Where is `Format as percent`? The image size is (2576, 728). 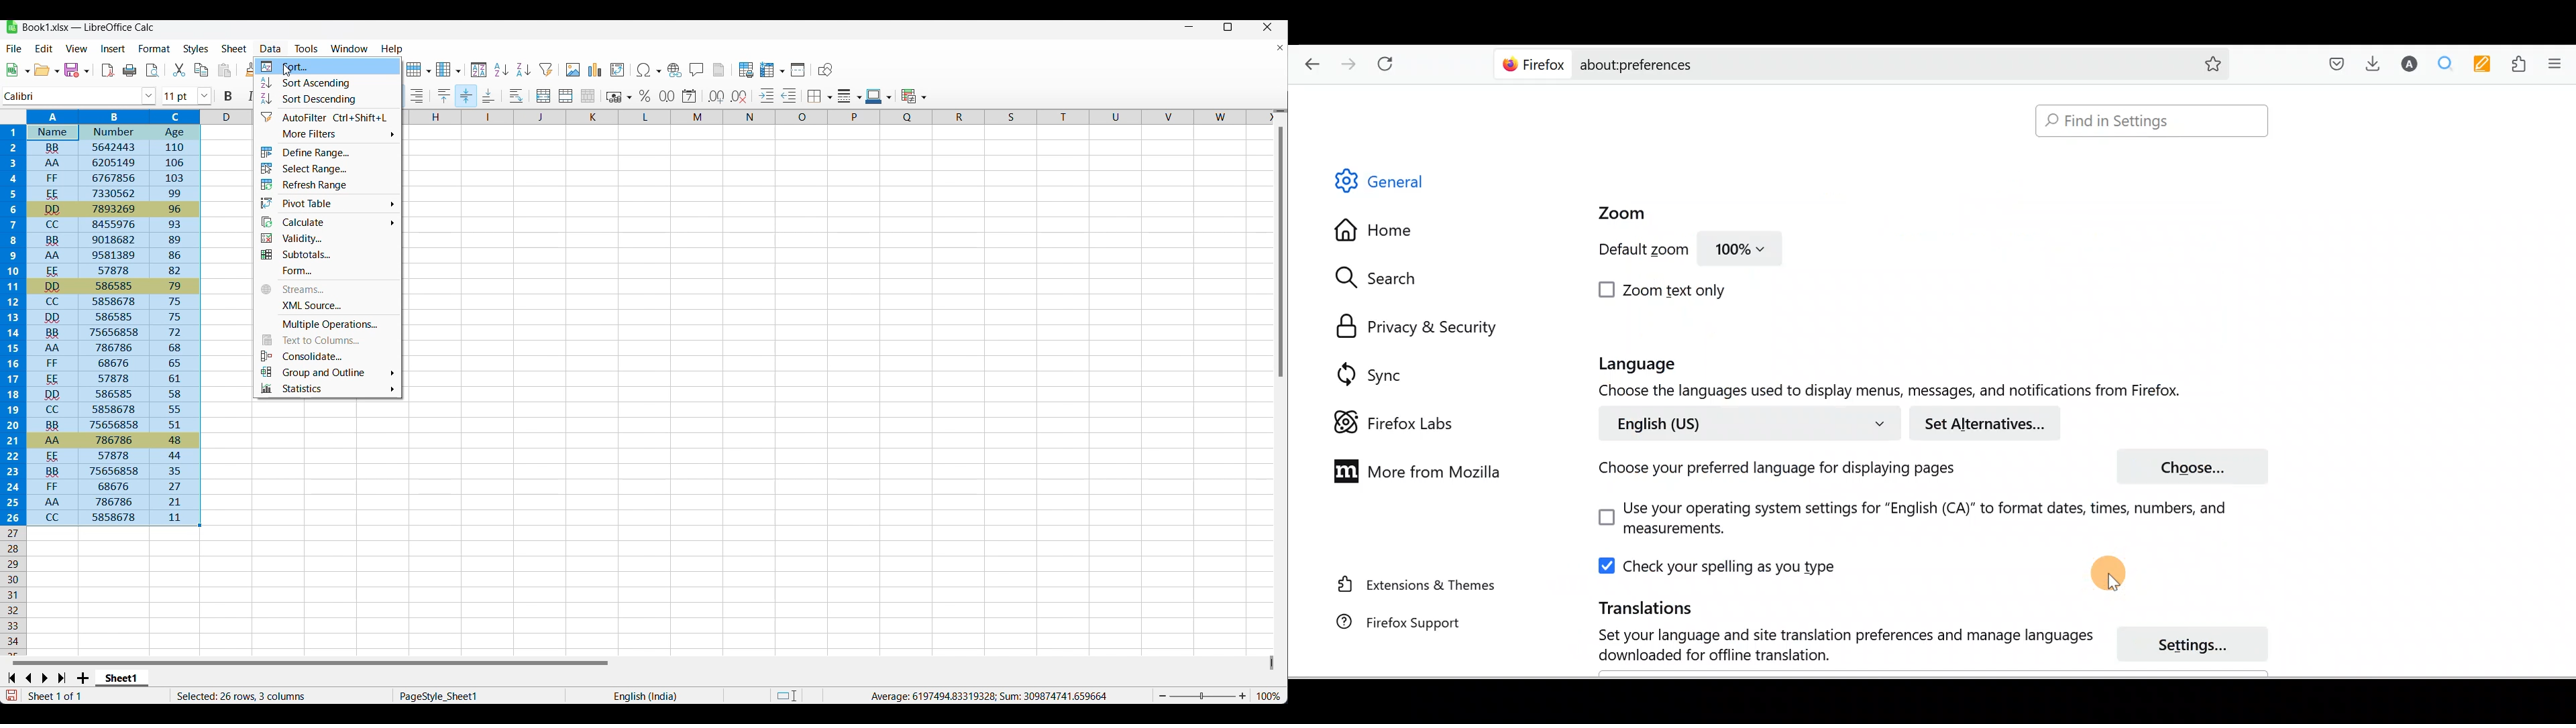 Format as percent is located at coordinates (645, 96).